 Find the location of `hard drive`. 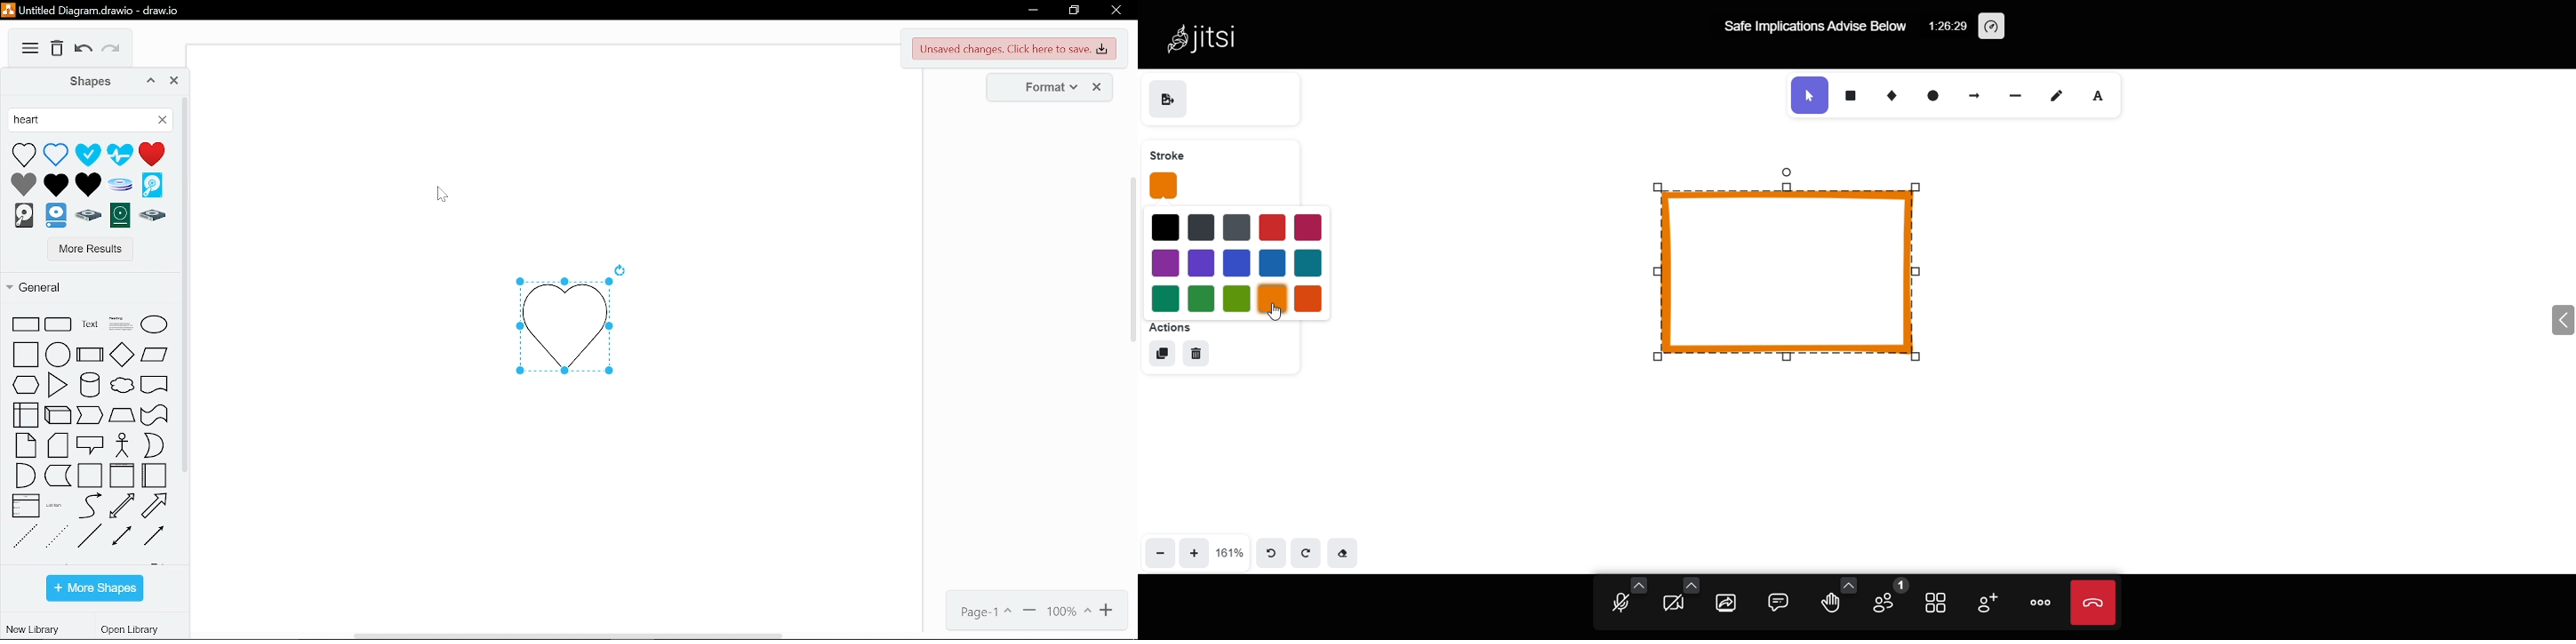

hard drive is located at coordinates (87, 218).